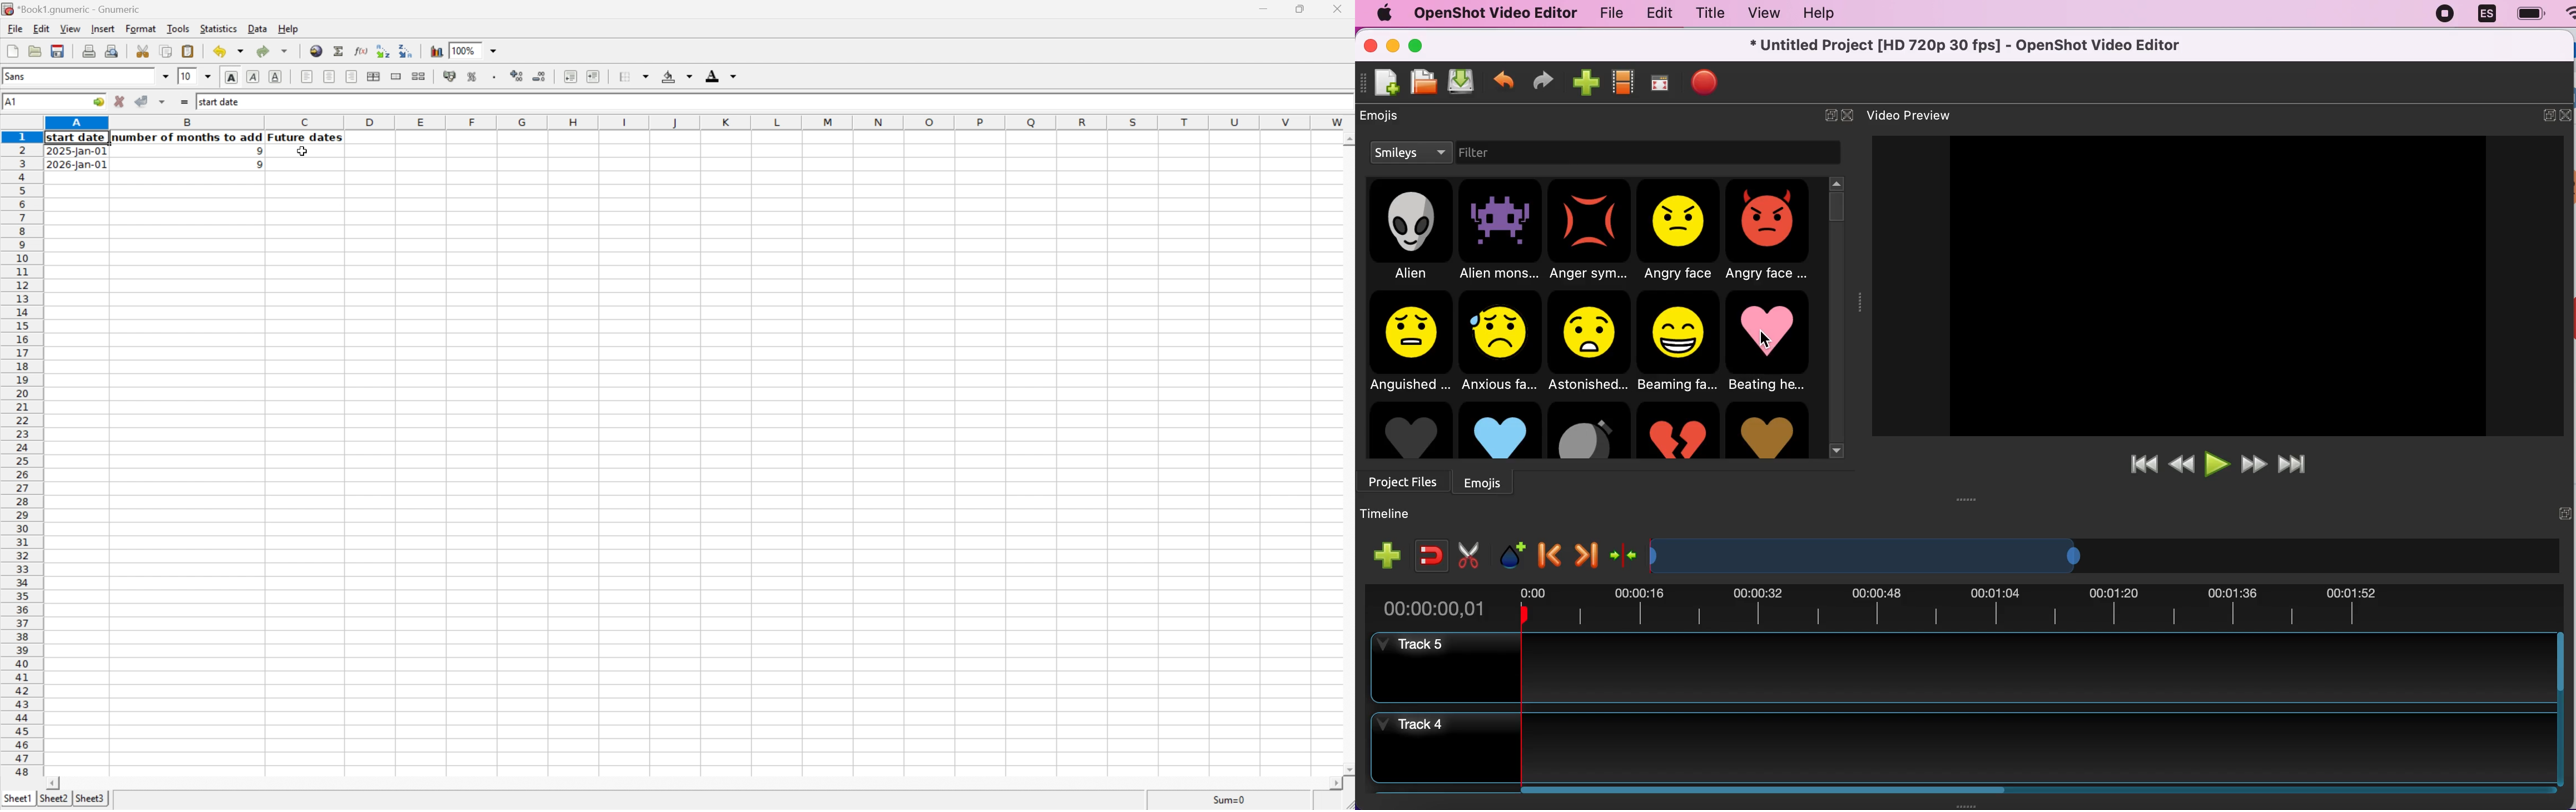 The width and height of the screenshot is (2576, 812). I want to click on Image preview space, so click(2215, 285).